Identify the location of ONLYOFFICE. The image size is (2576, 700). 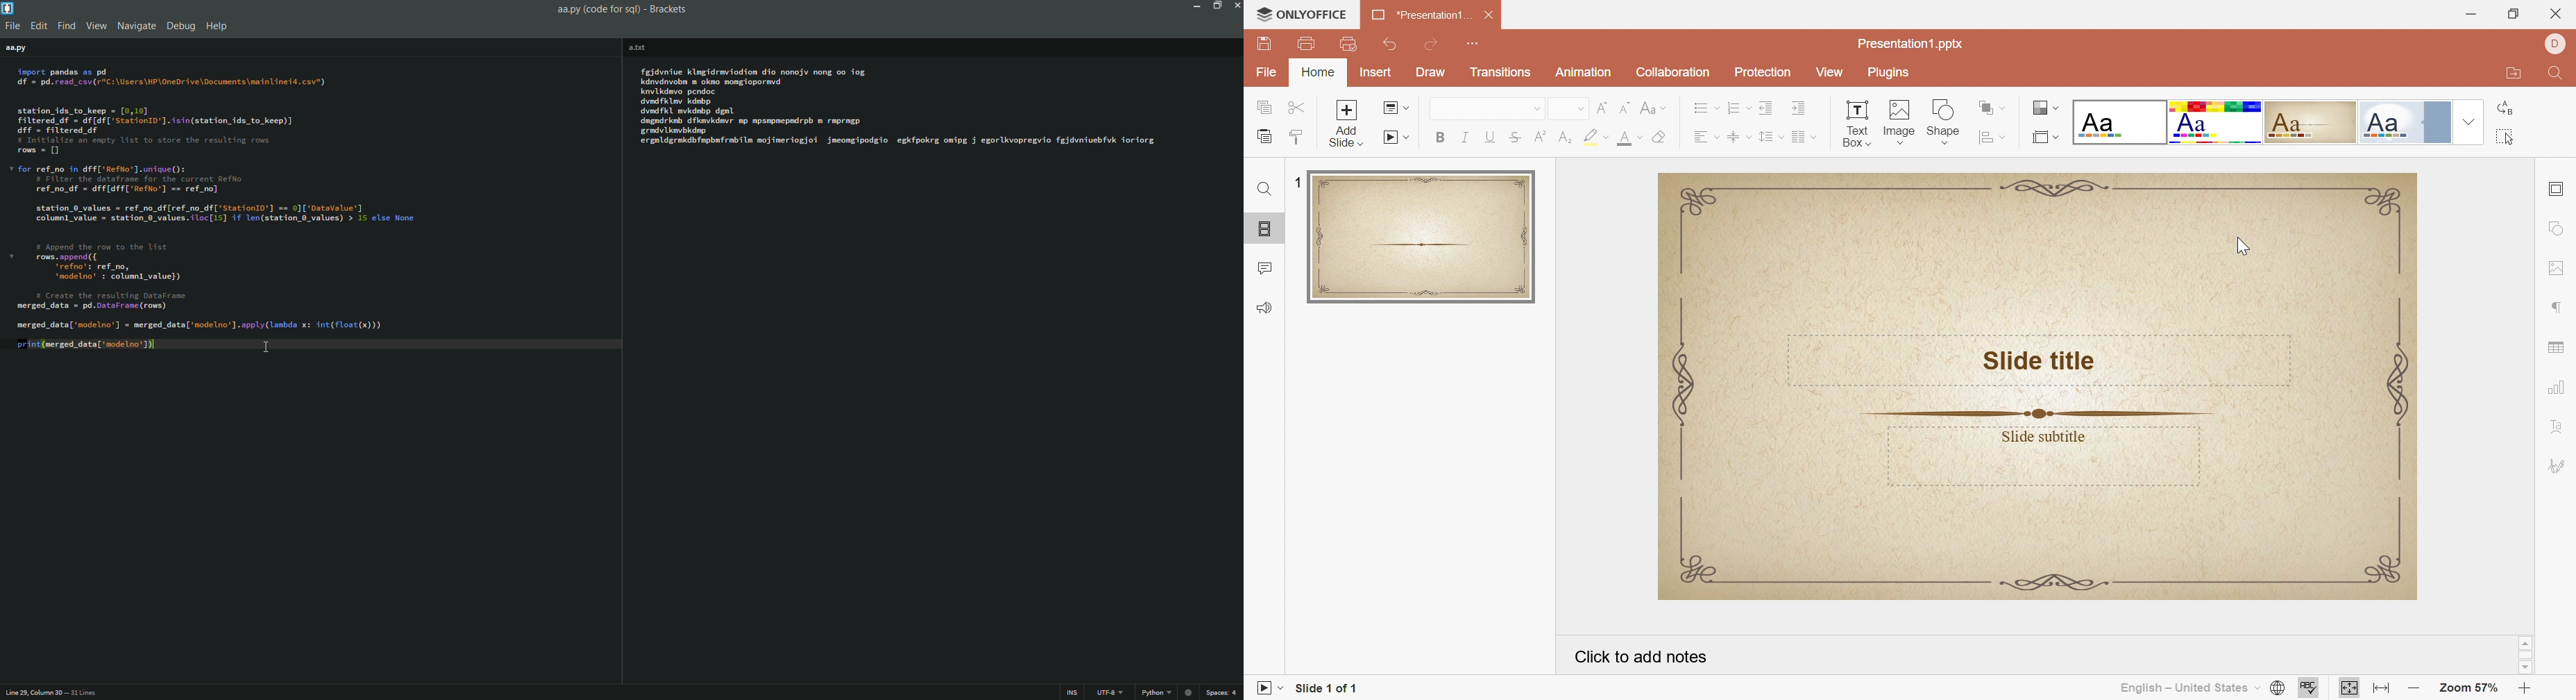
(1298, 14).